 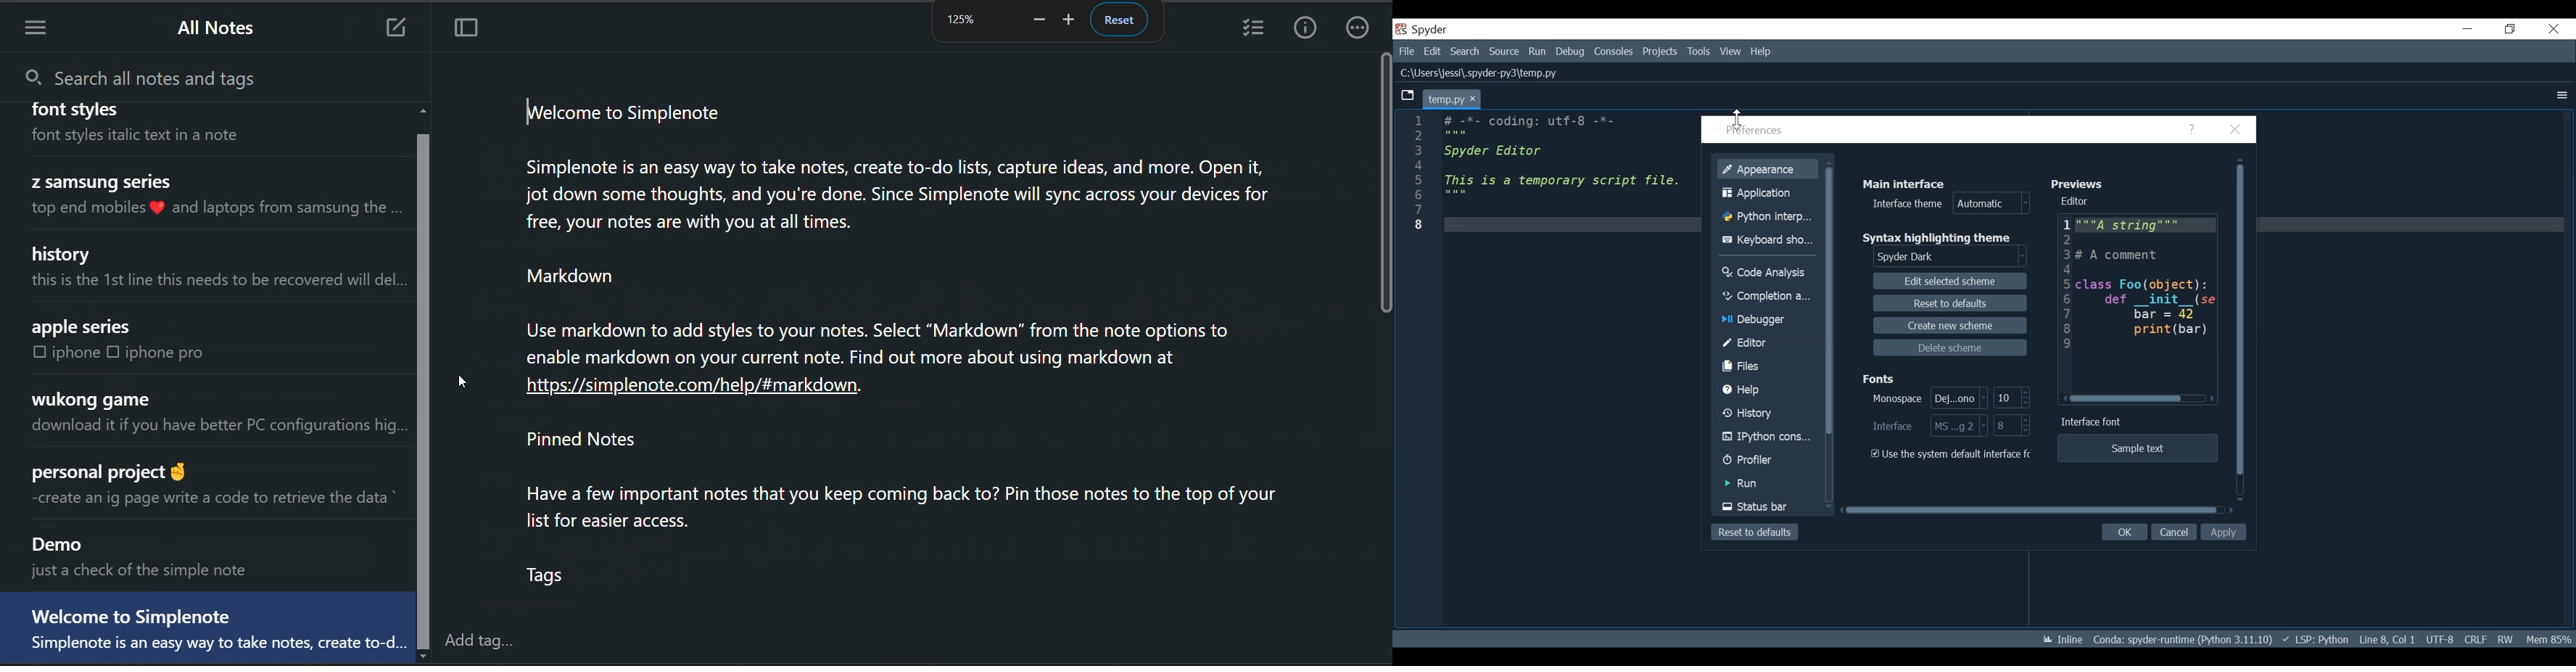 I want to click on Interface theme, so click(x=1950, y=204).